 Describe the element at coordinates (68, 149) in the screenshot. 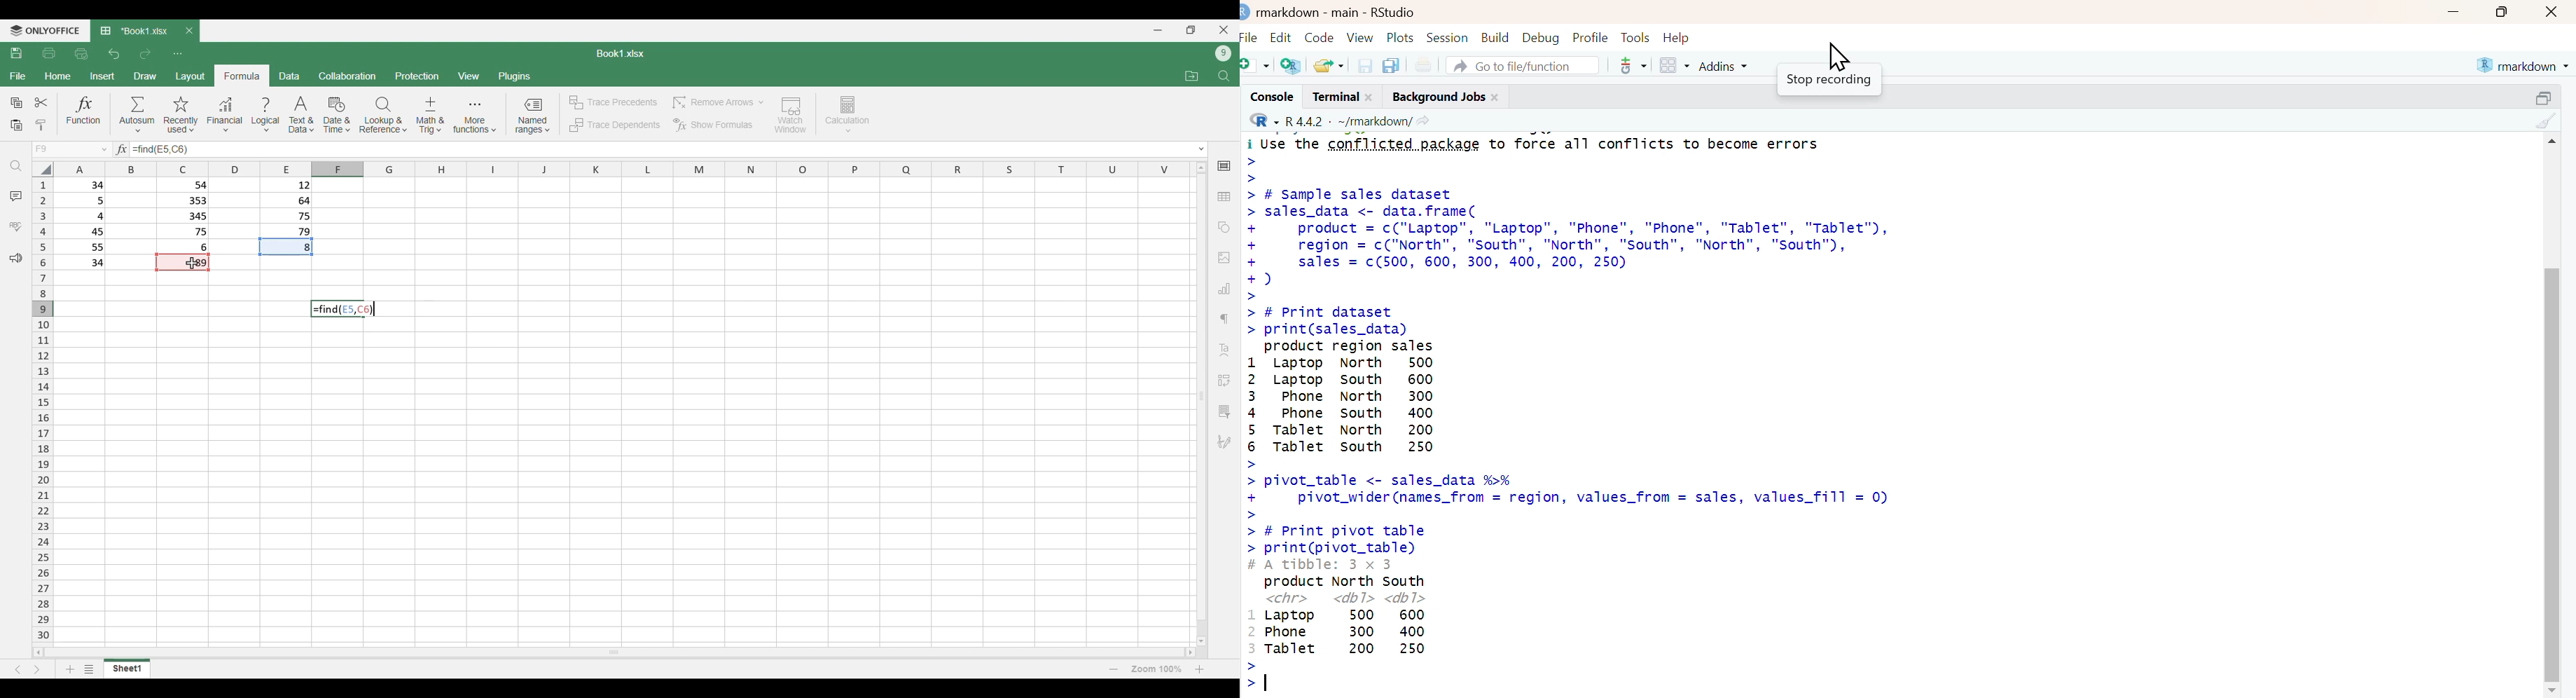

I see `Choose cell name` at that location.